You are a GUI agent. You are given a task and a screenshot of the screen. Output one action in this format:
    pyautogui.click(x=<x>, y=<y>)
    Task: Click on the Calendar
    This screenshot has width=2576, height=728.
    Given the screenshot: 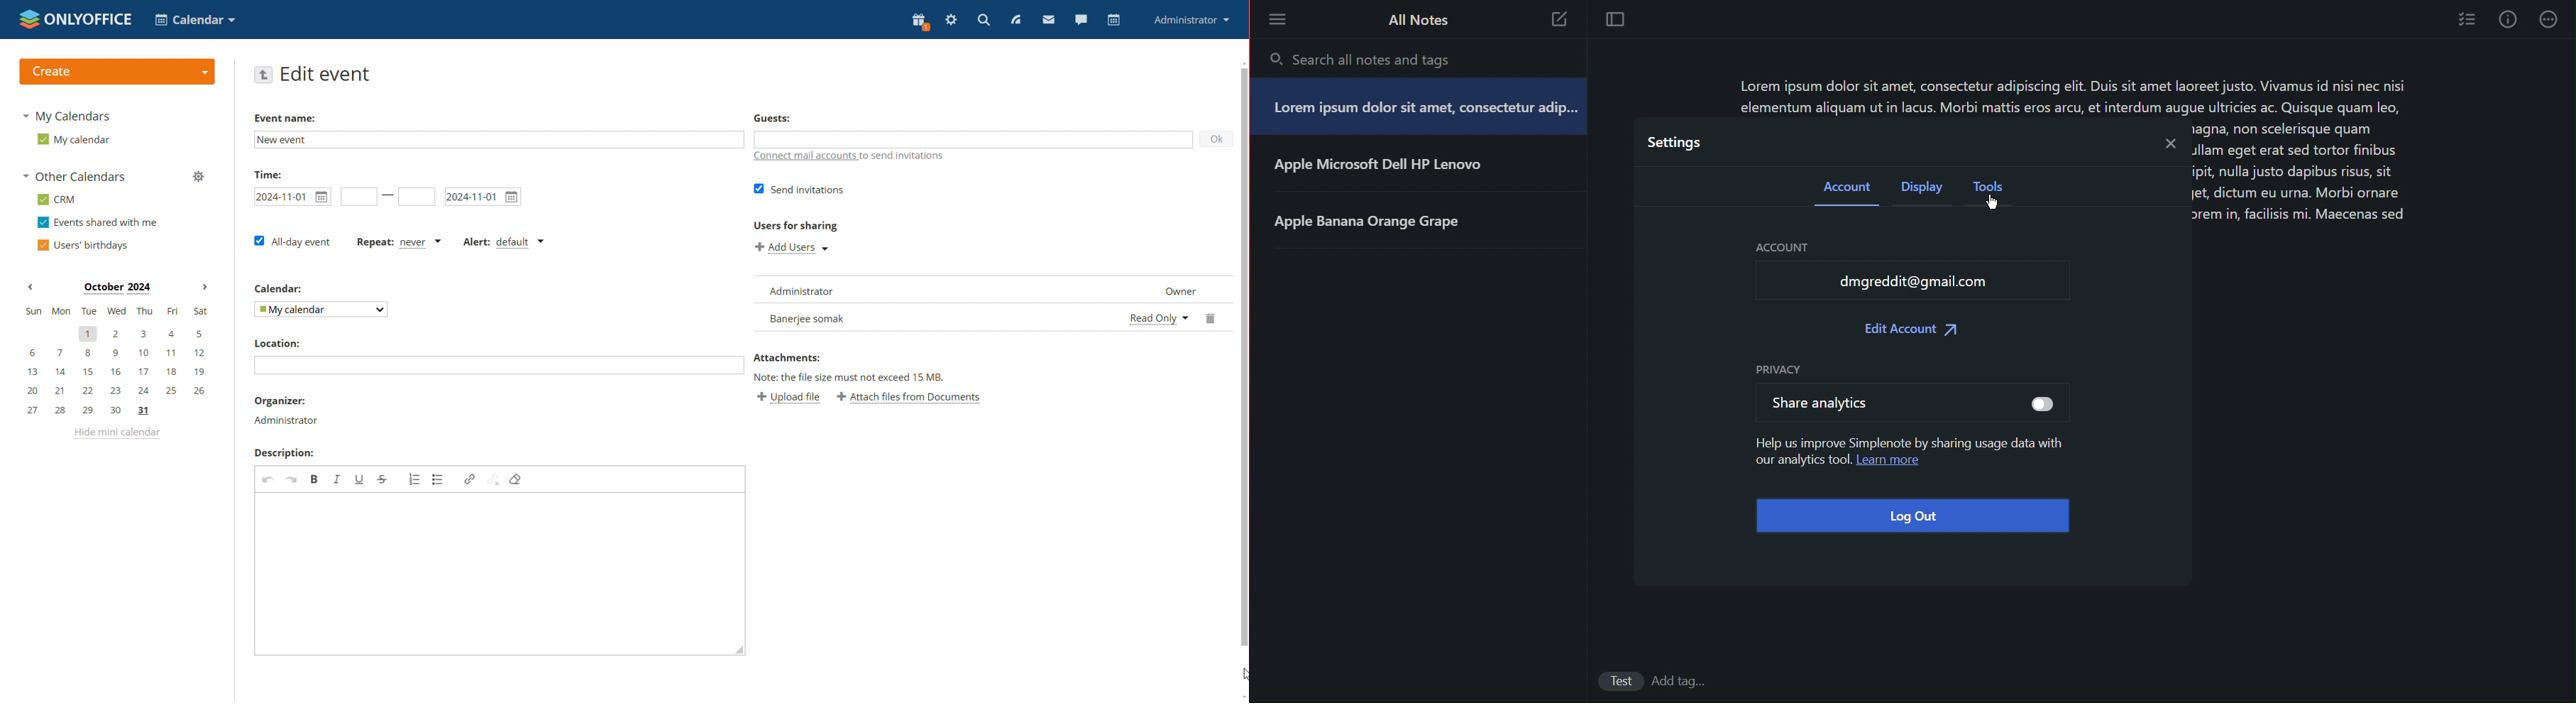 What is the action you would take?
    pyautogui.click(x=278, y=290)
    